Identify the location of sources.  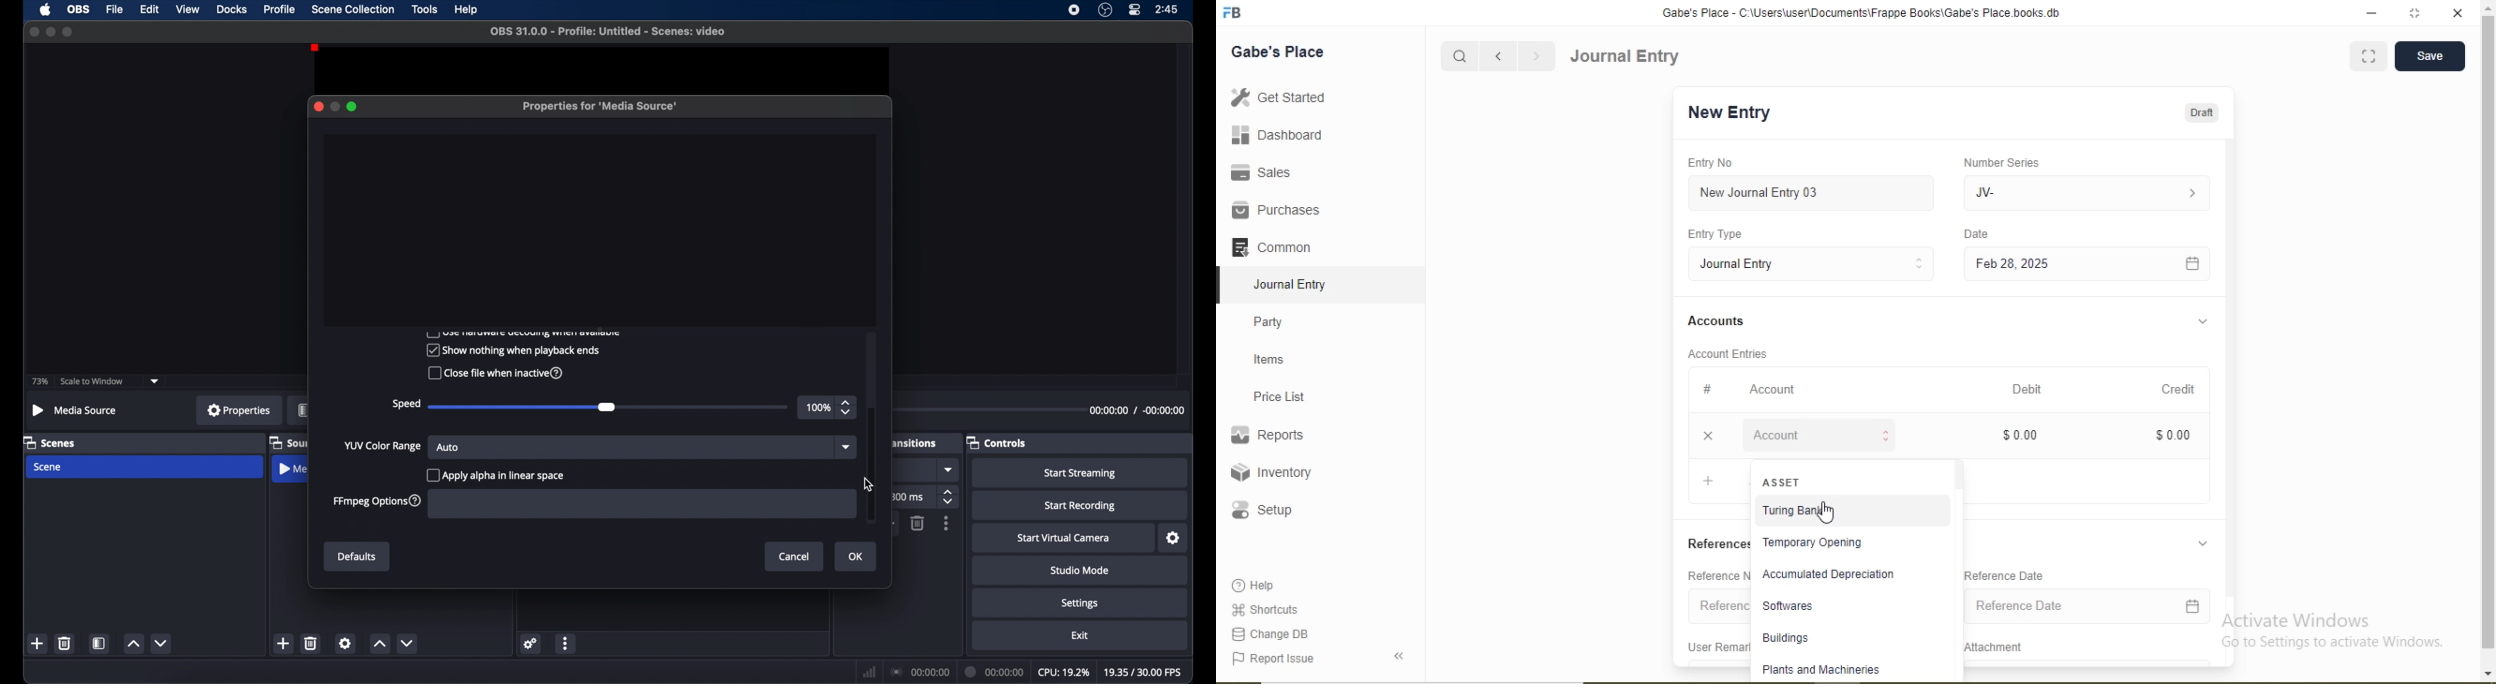
(288, 442).